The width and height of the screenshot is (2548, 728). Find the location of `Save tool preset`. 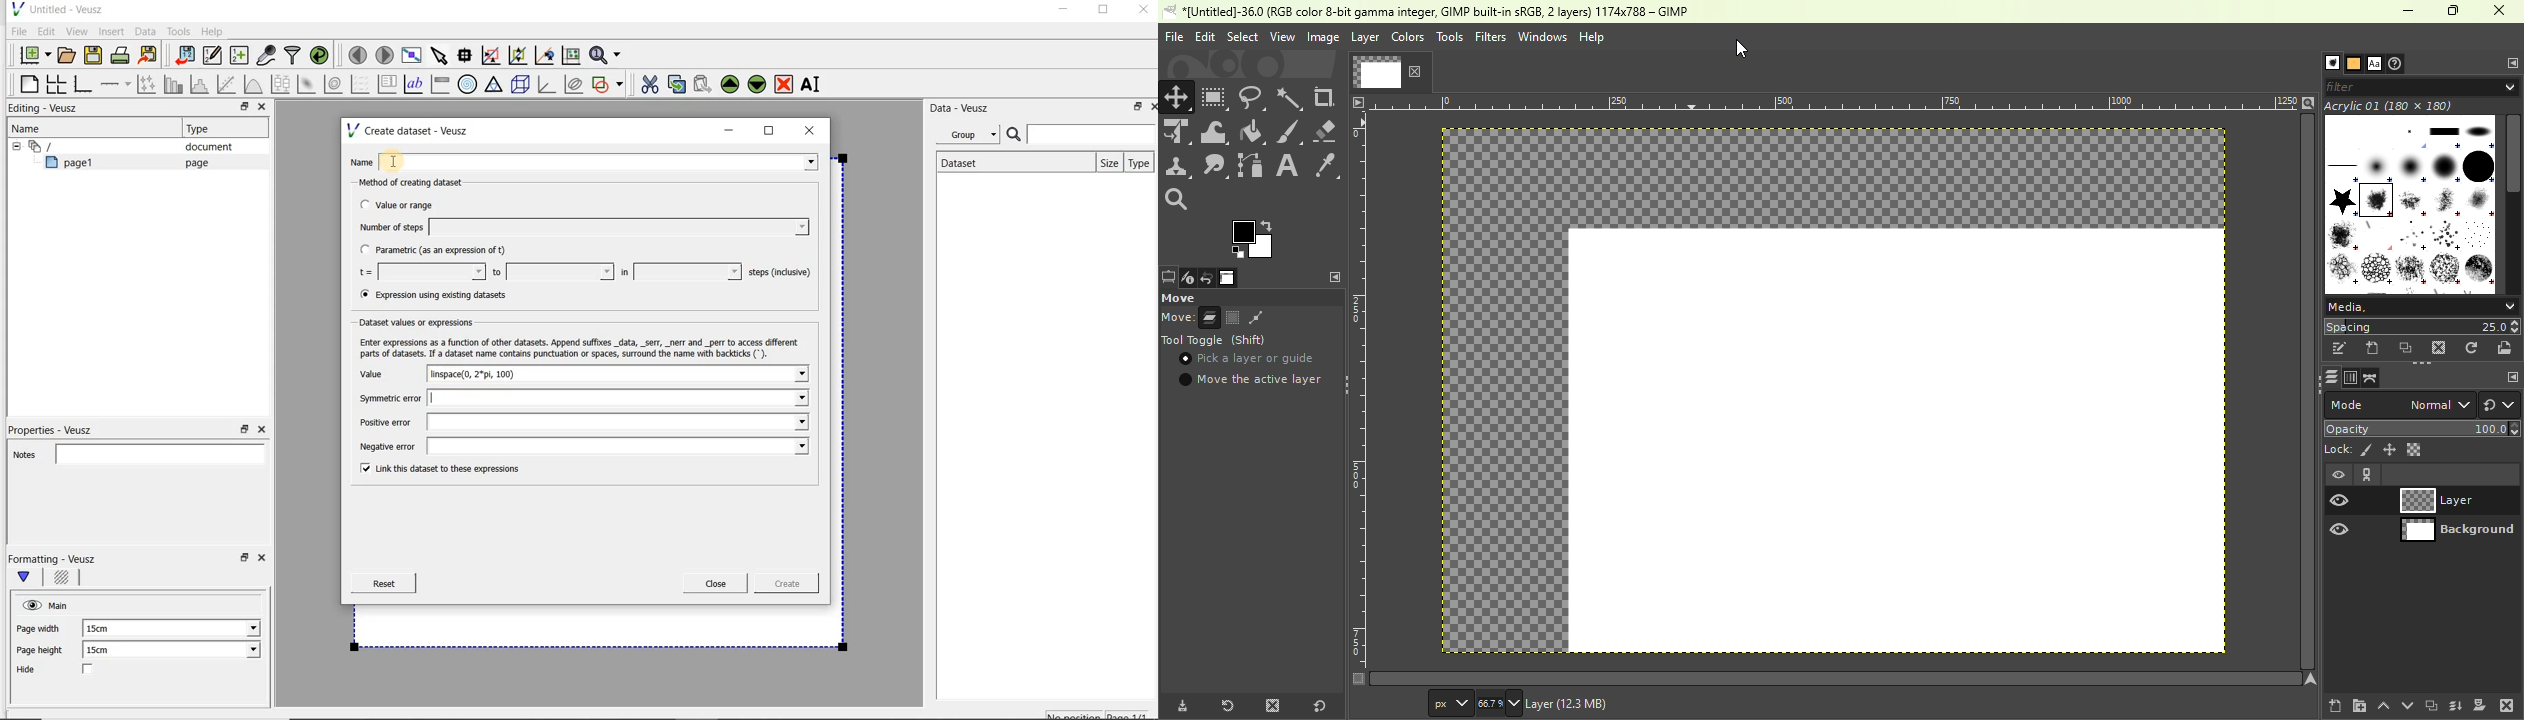

Save tool preset is located at coordinates (1180, 707).